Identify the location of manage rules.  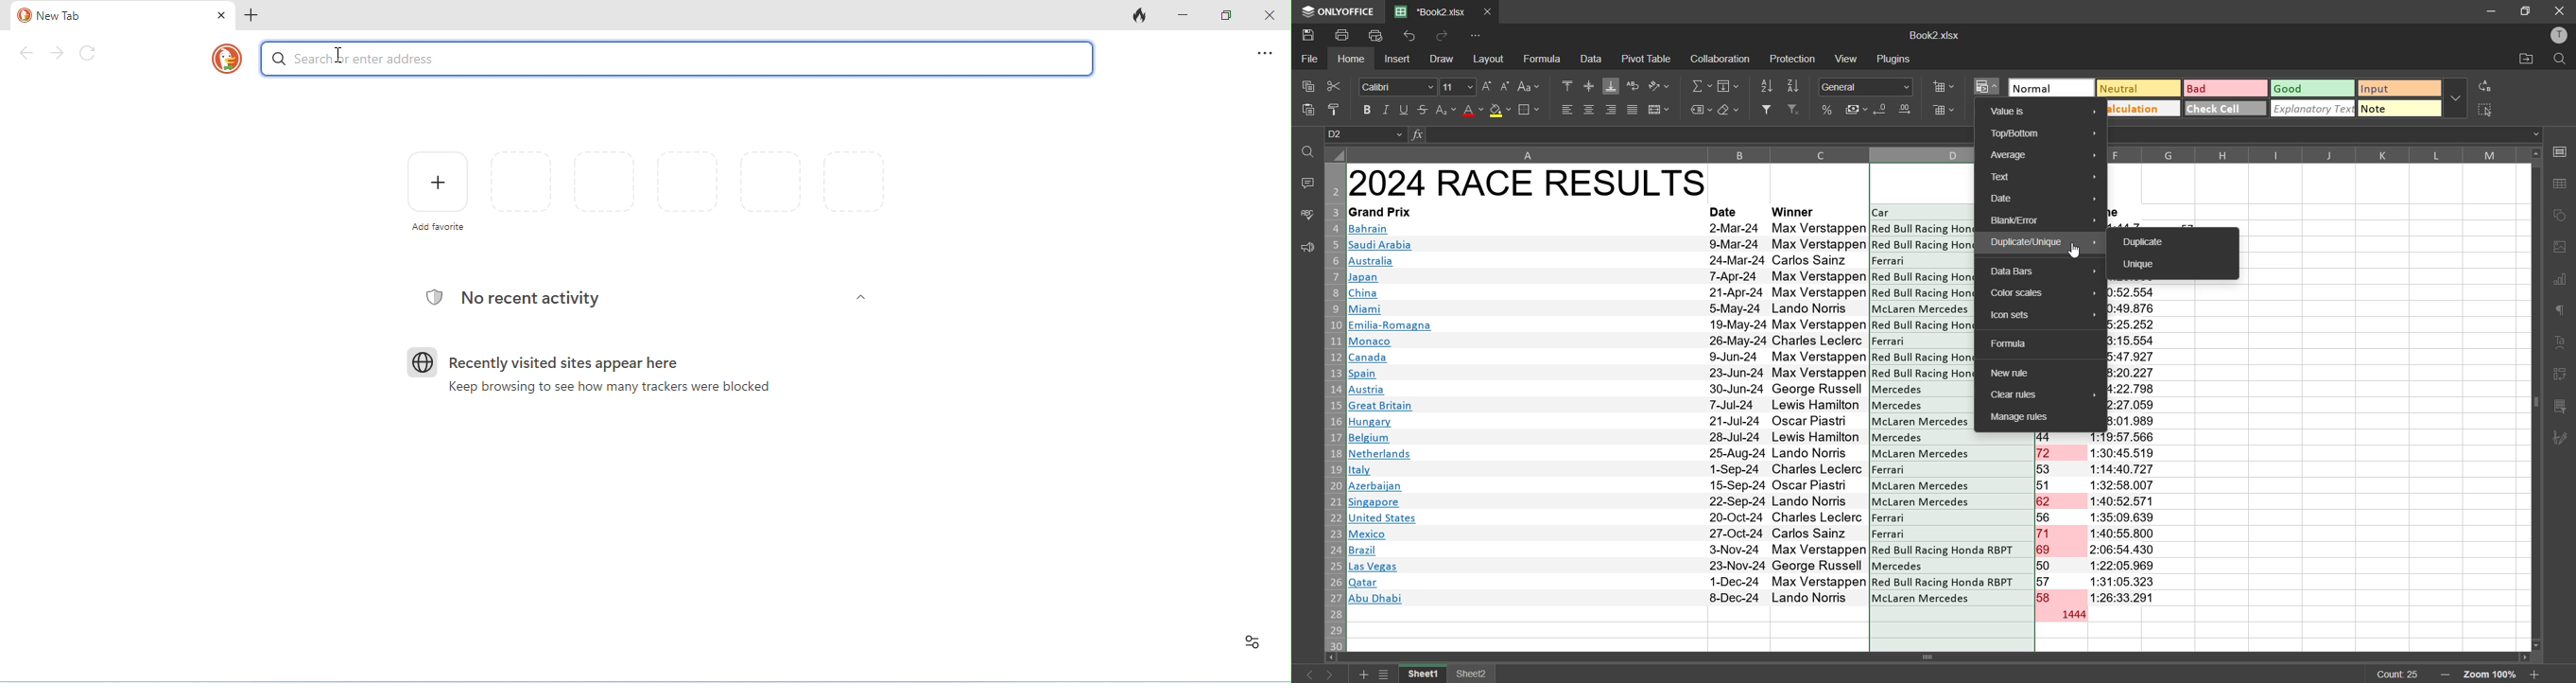
(2038, 419).